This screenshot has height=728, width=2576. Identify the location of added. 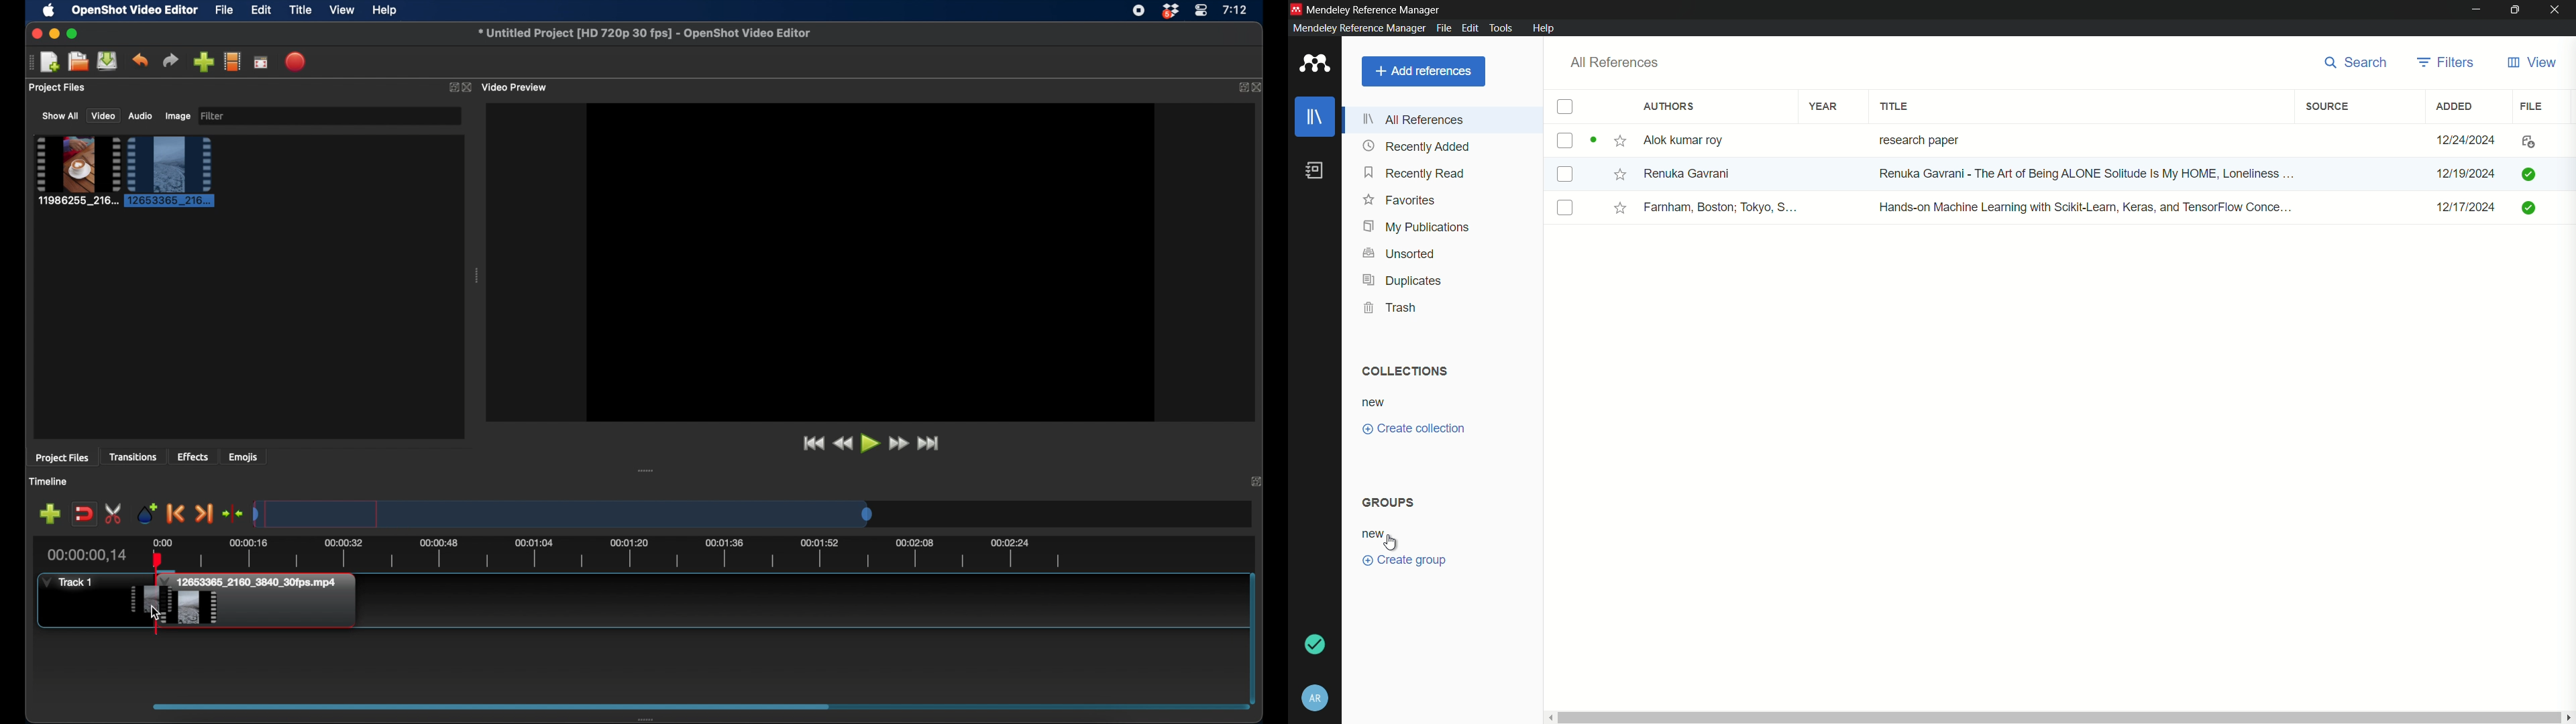
(2455, 106).